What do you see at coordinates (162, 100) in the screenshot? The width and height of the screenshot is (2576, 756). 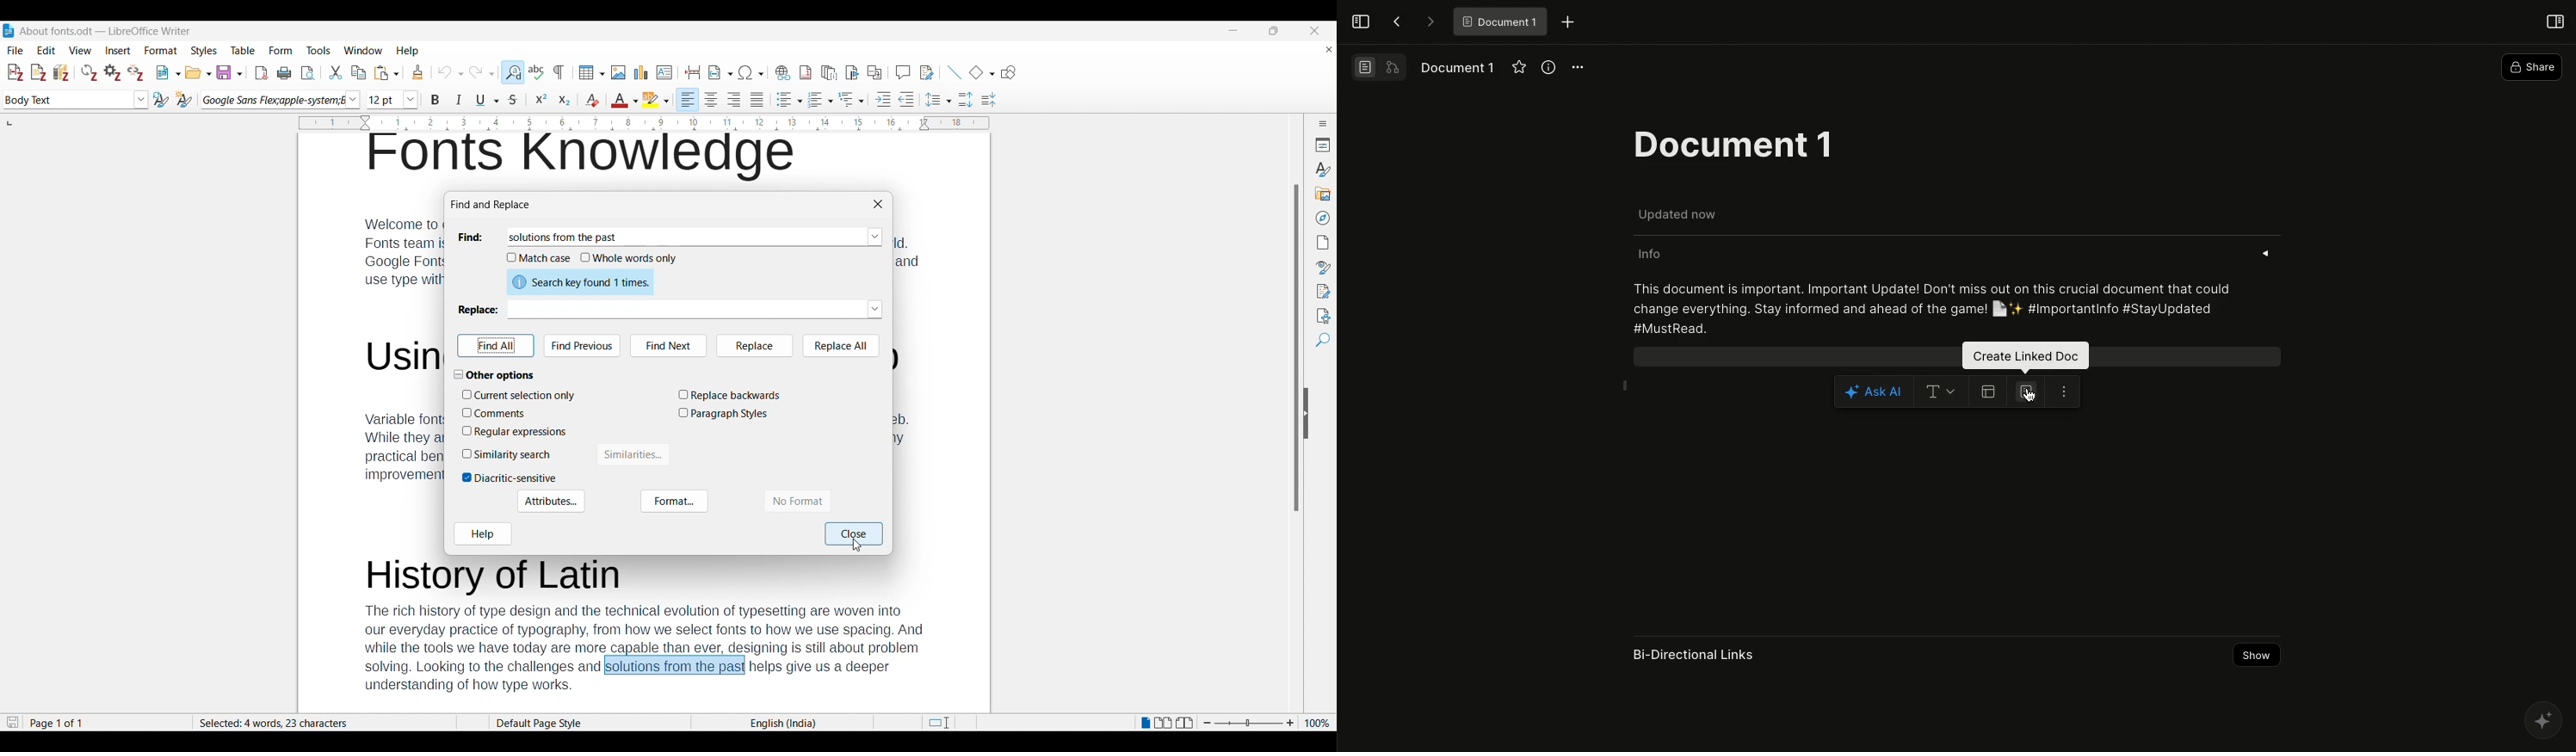 I see `Update selected style` at bounding box center [162, 100].